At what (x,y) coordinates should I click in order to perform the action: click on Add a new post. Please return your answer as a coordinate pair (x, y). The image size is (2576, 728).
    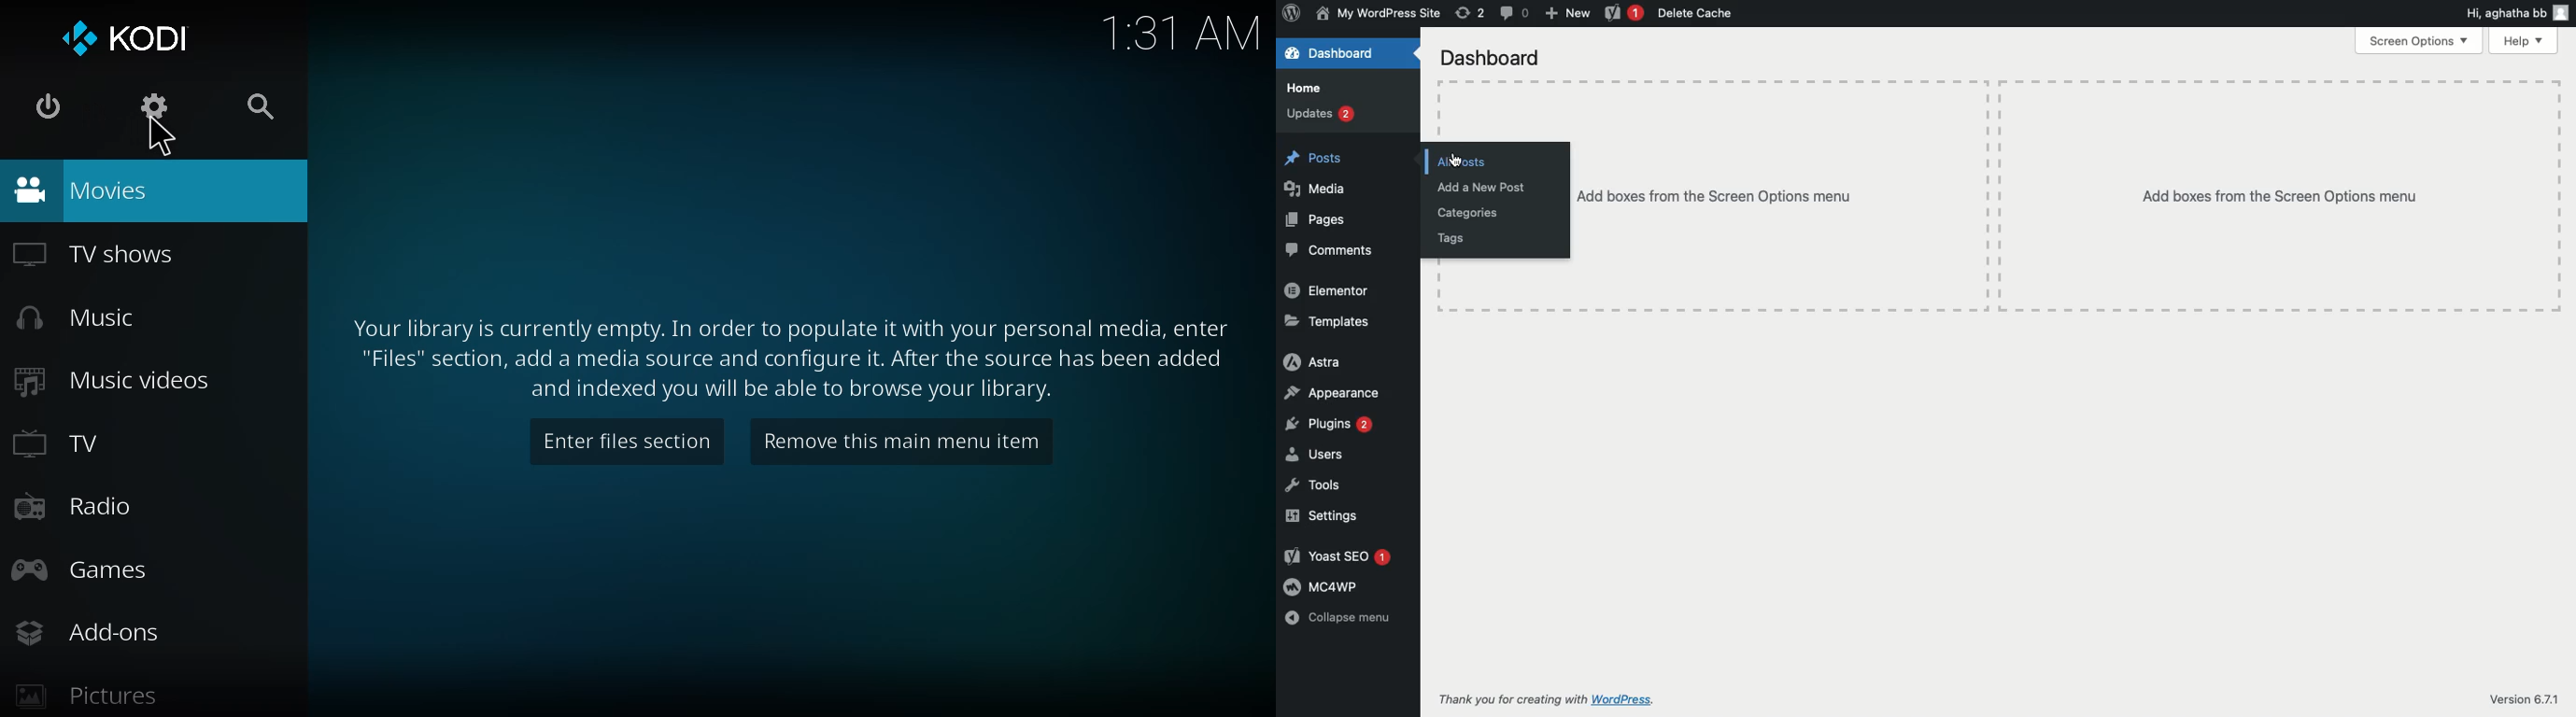
    Looking at the image, I should click on (1483, 188).